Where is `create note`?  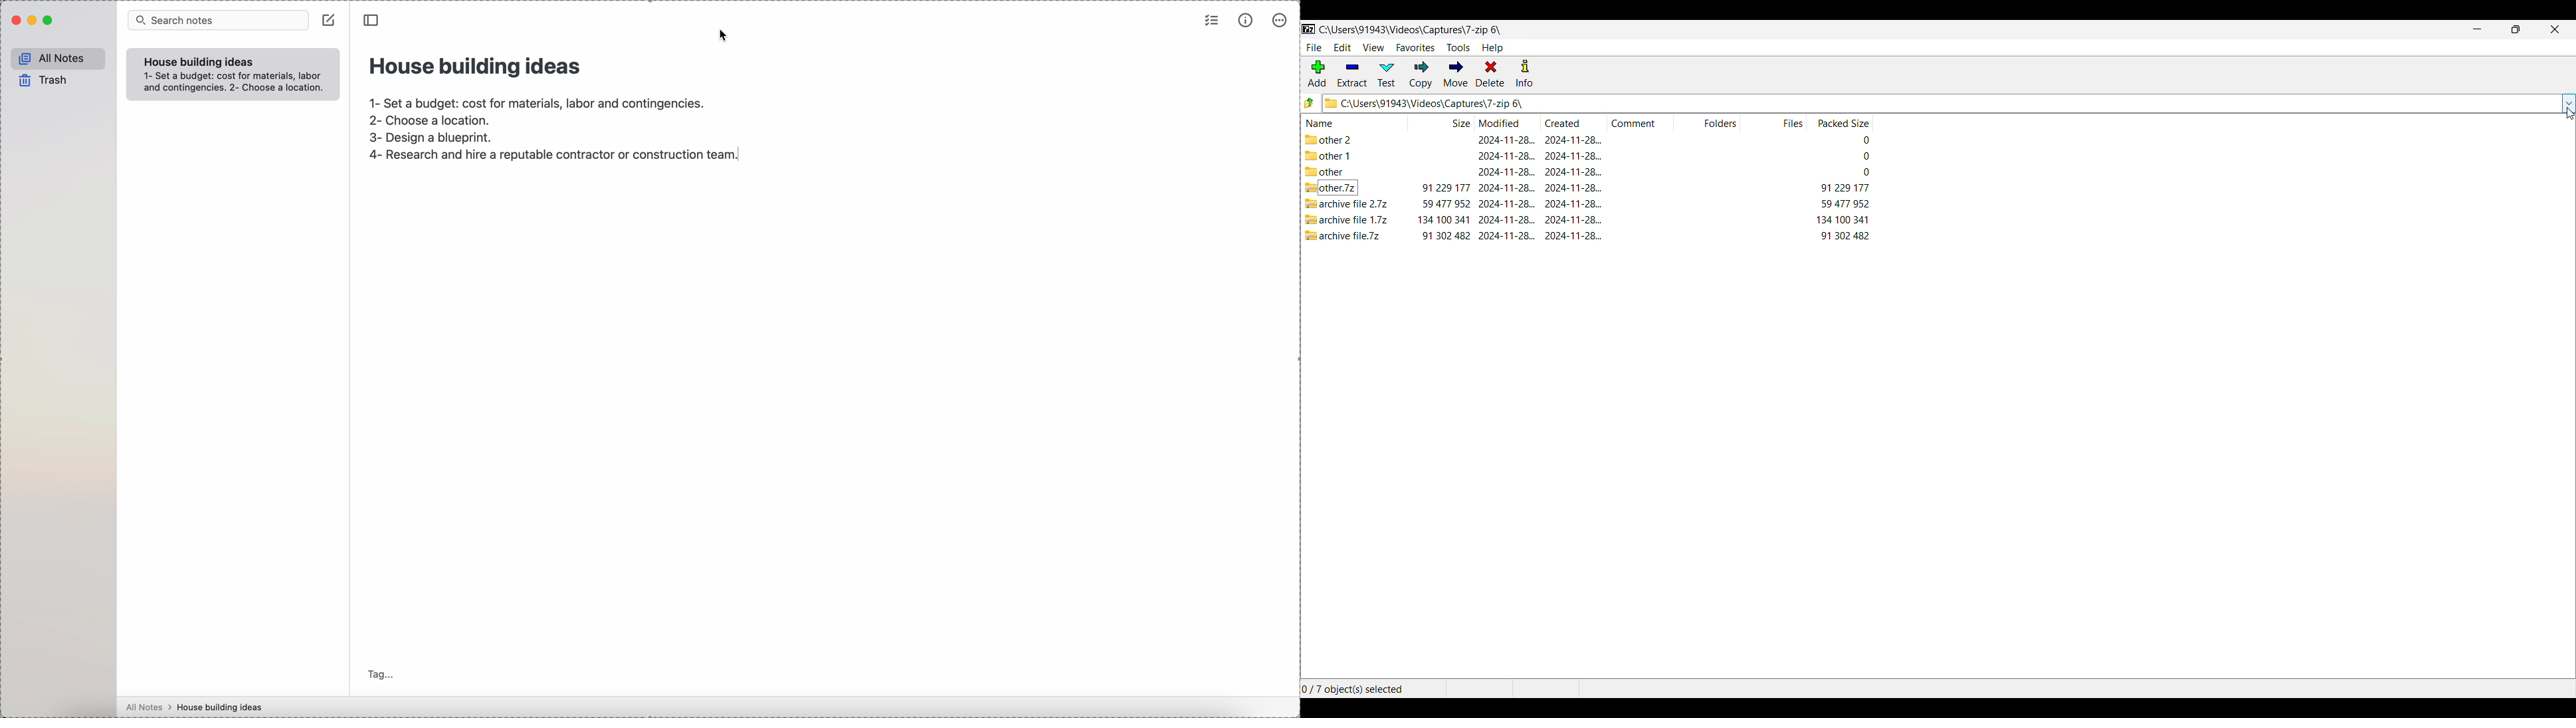 create note is located at coordinates (331, 23).